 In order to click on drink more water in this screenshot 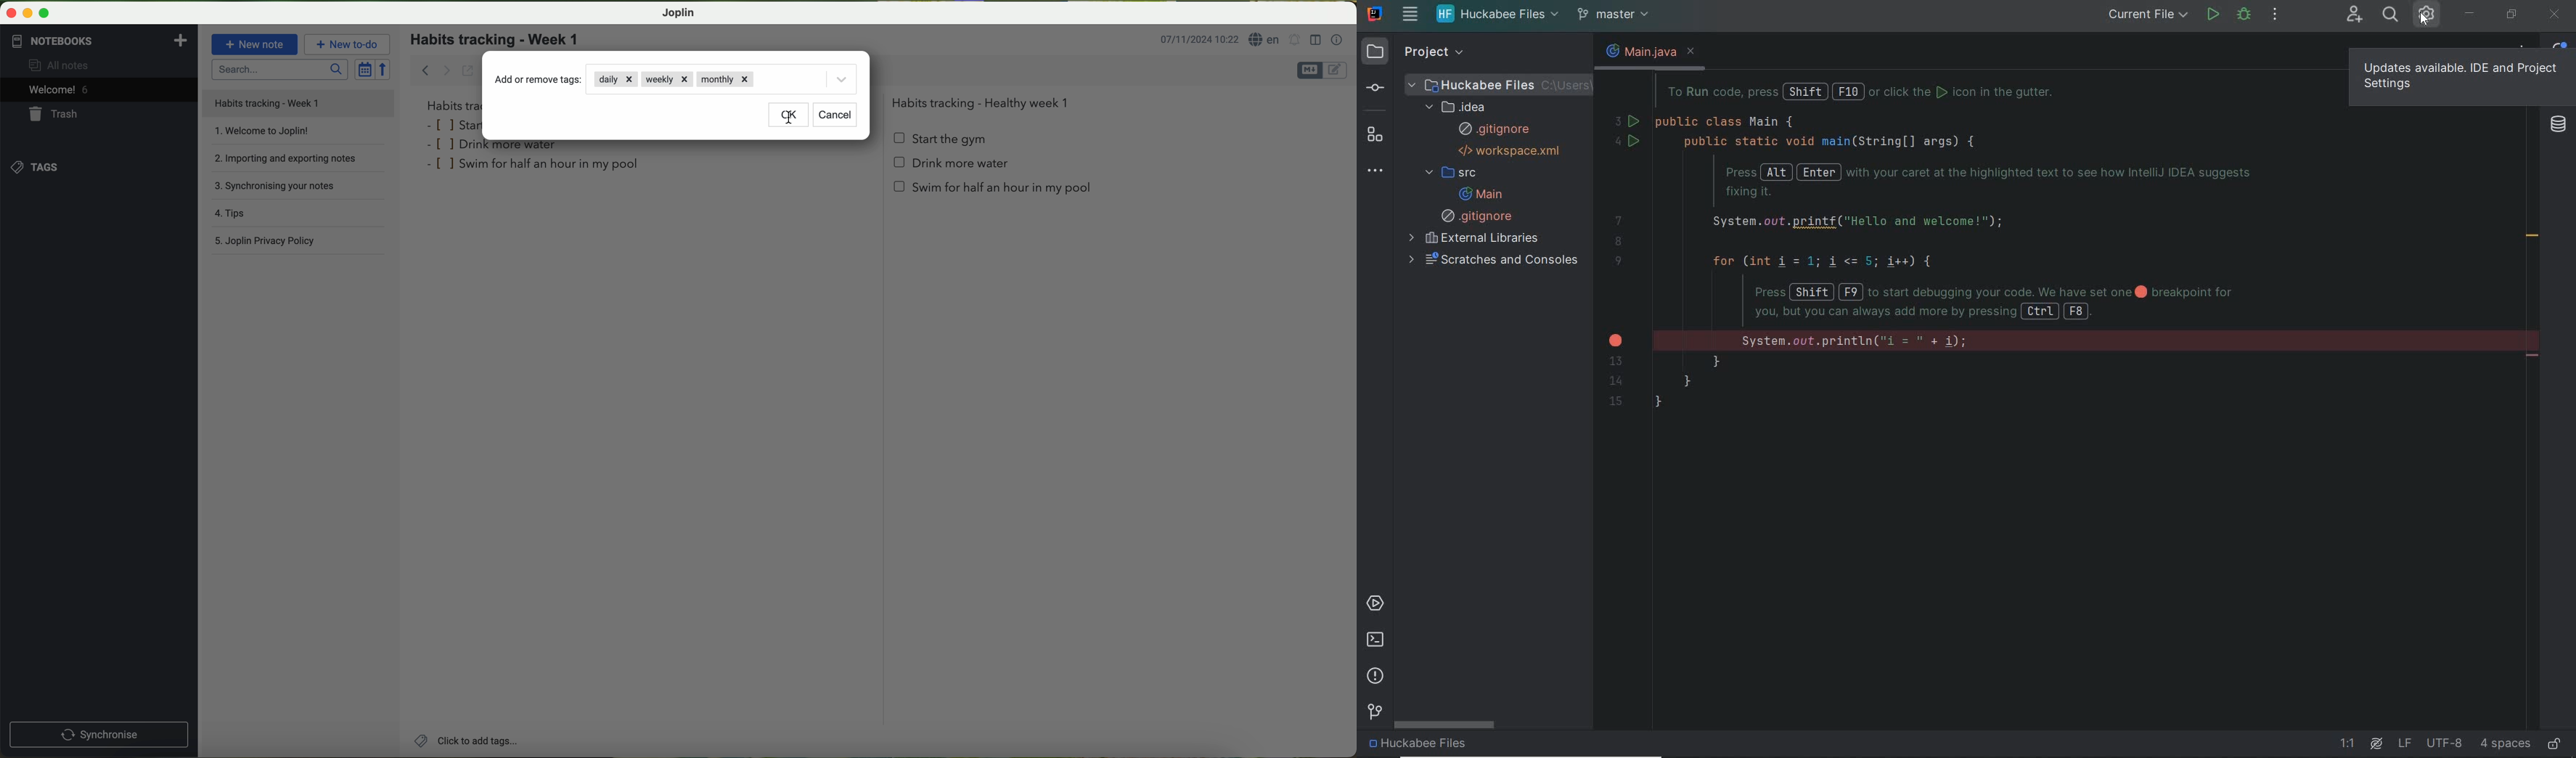, I will do `click(497, 147)`.